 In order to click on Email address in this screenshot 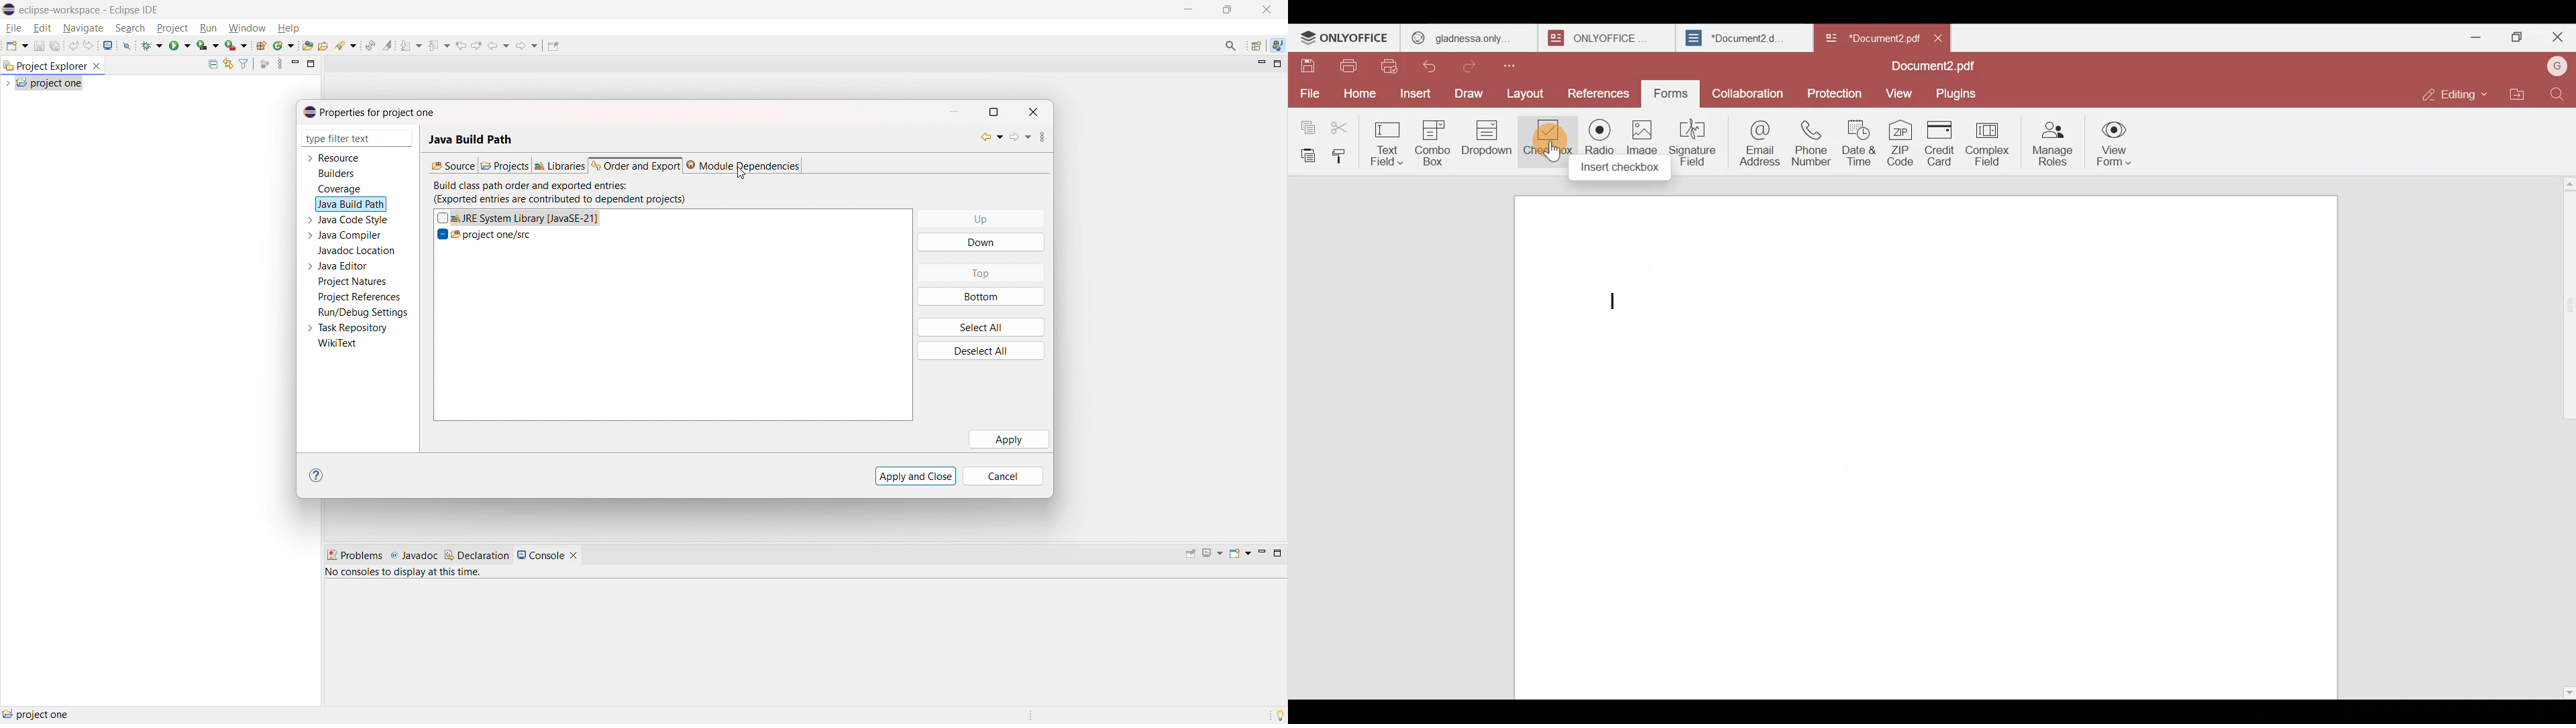, I will do `click(1757, 141)`.